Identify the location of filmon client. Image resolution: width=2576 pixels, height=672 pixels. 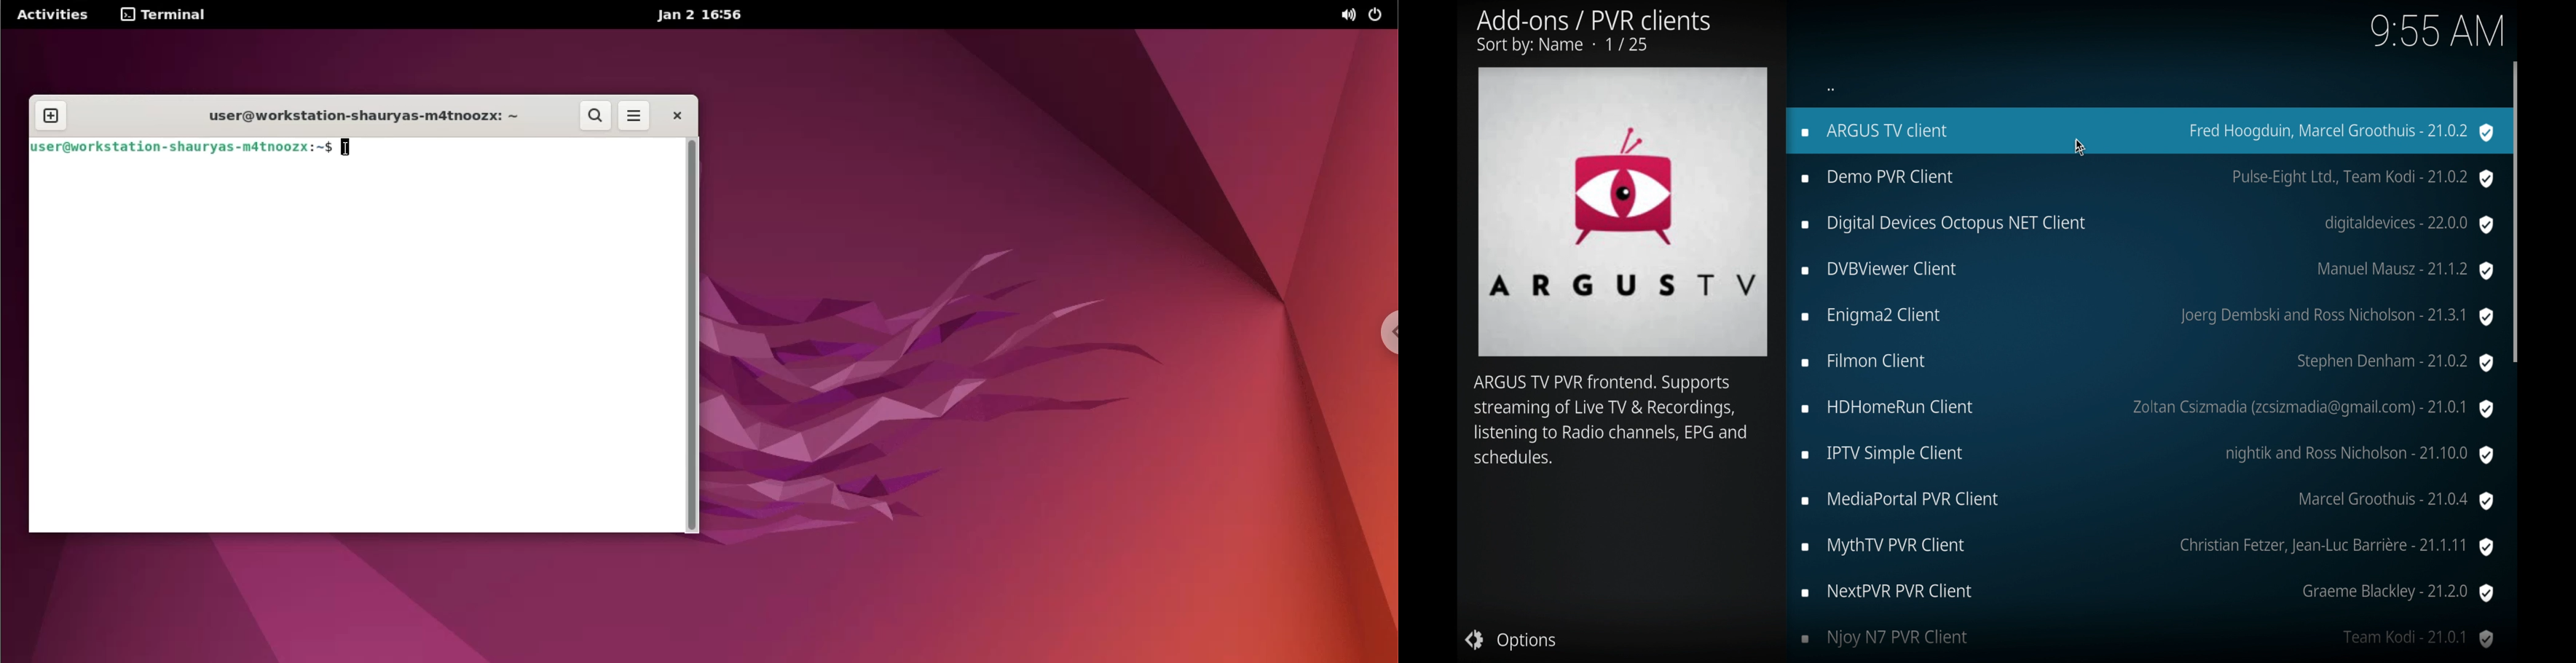
(2147, 364).